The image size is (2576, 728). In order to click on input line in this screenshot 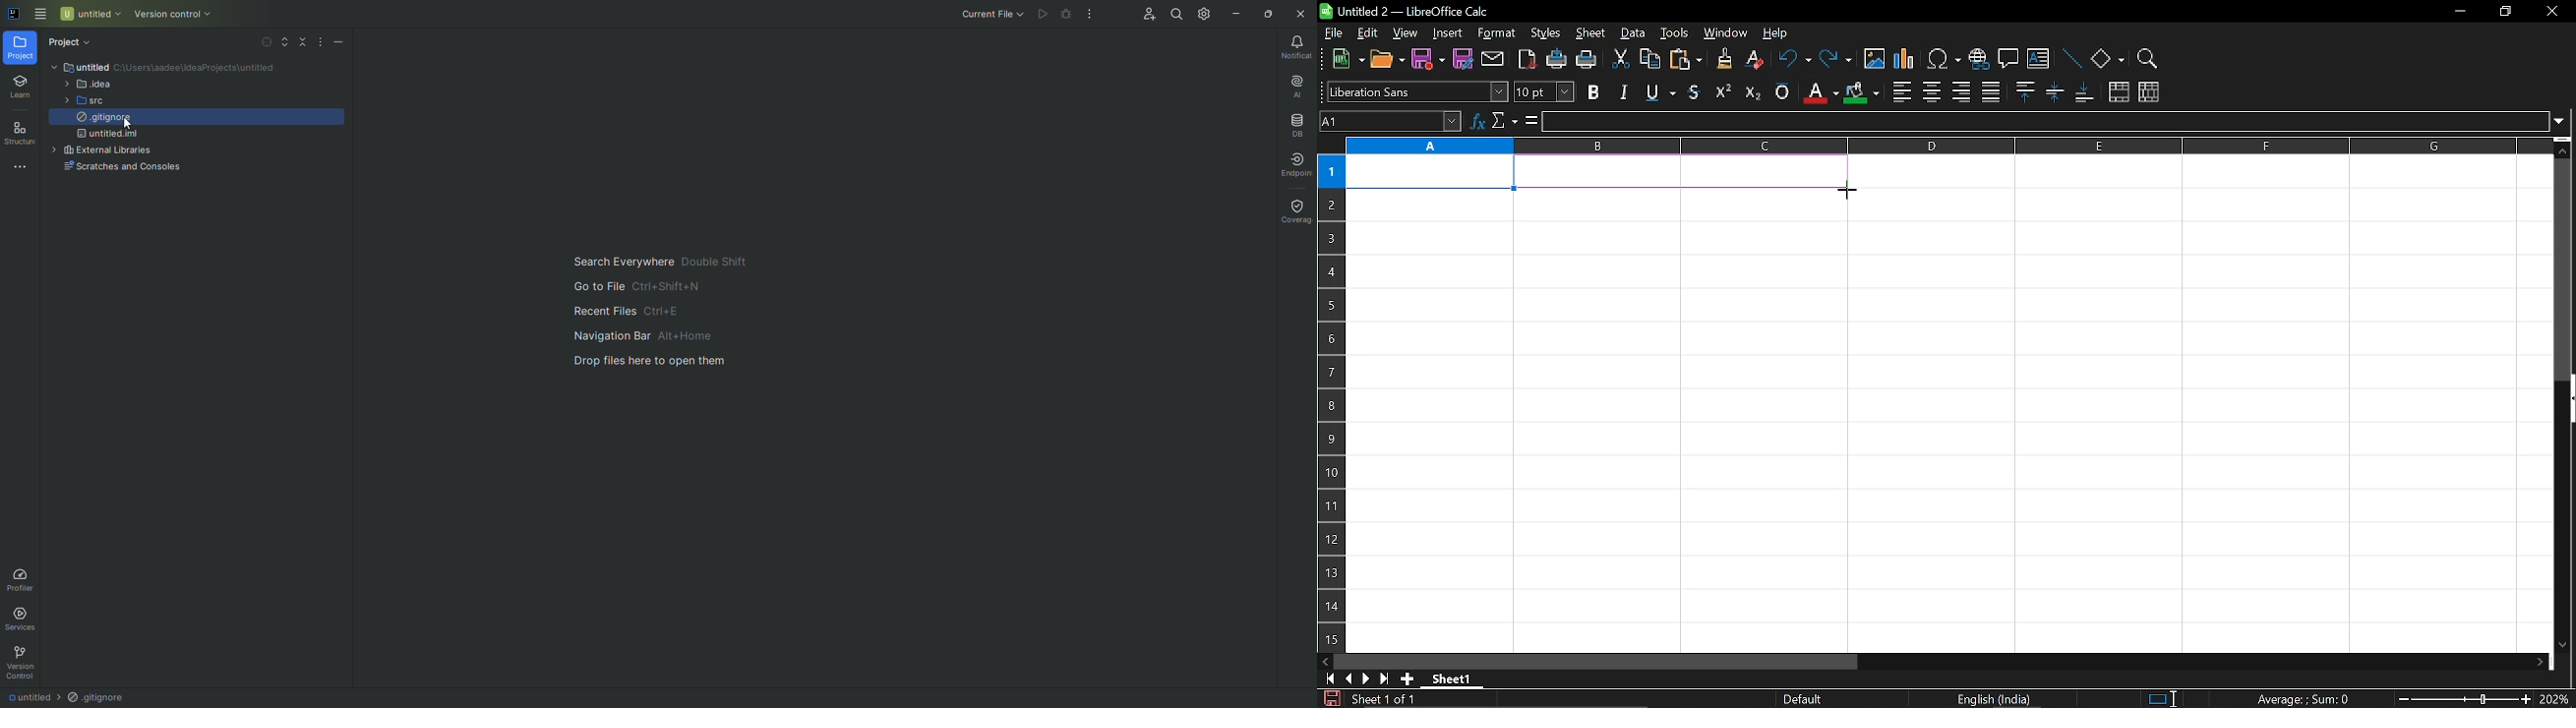, I will do `click(2044, 122)`.